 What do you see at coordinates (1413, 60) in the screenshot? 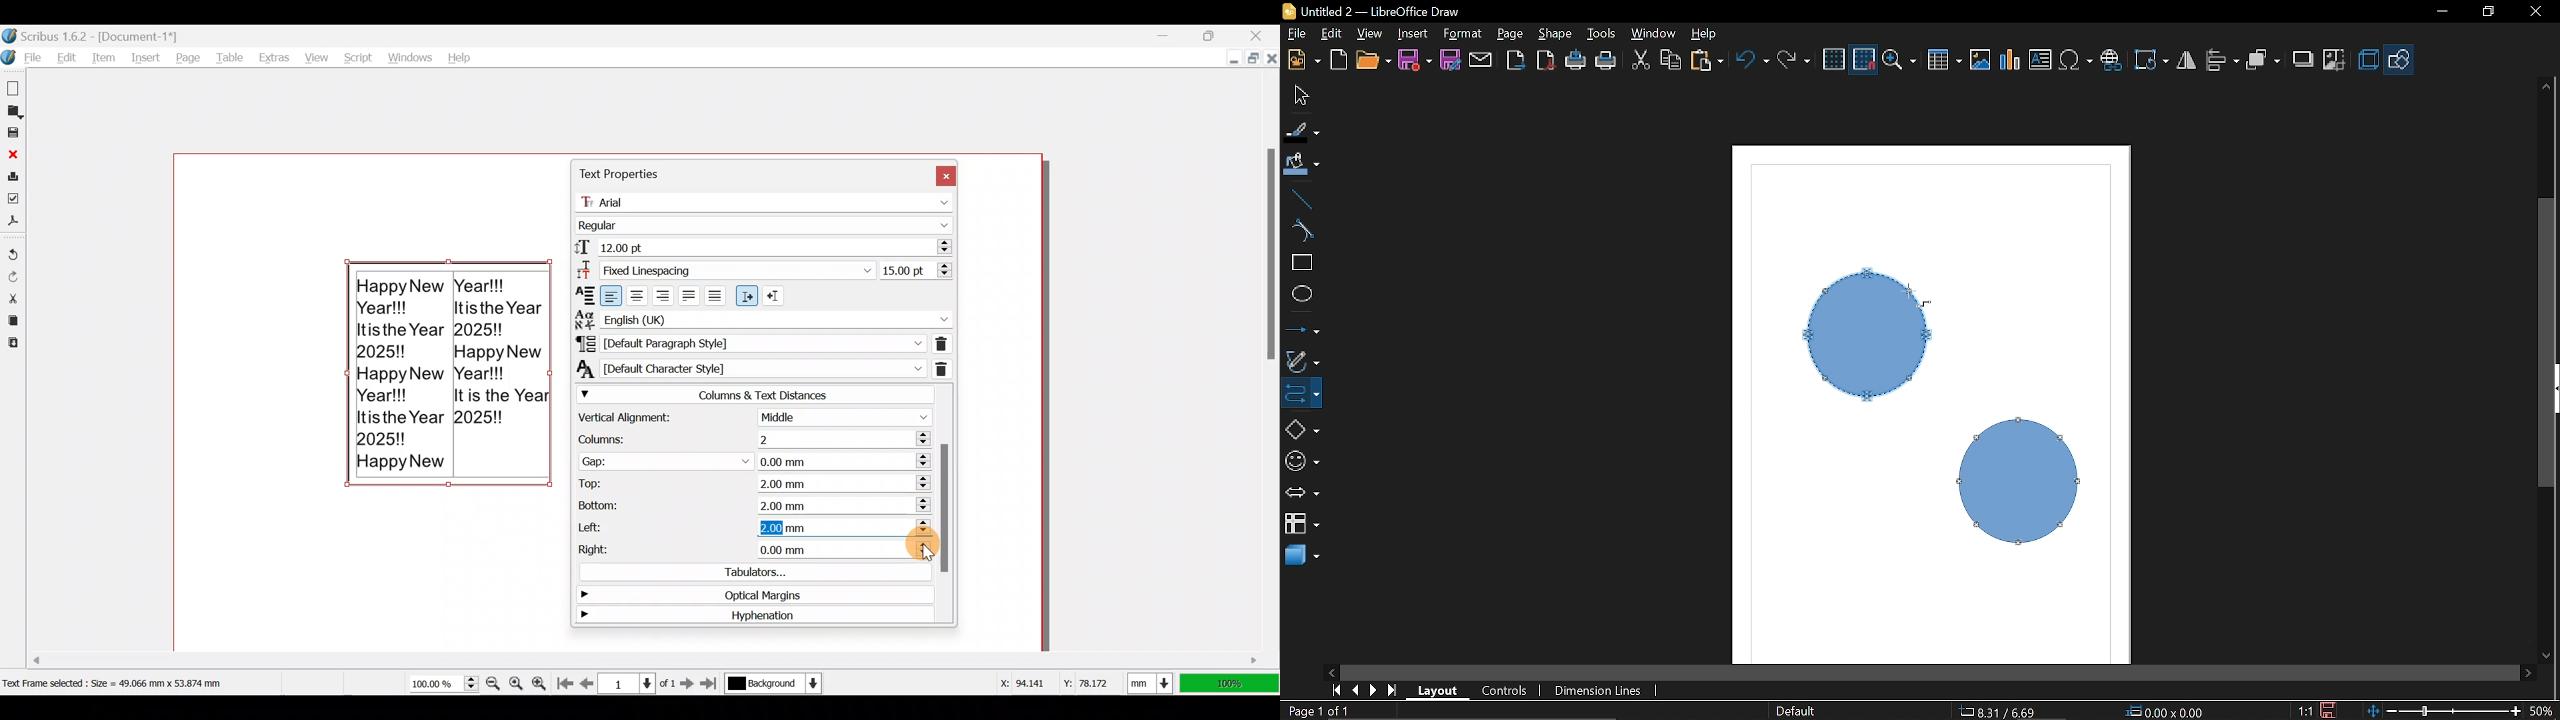
I see `Save` at bounding box center [1413, 60].